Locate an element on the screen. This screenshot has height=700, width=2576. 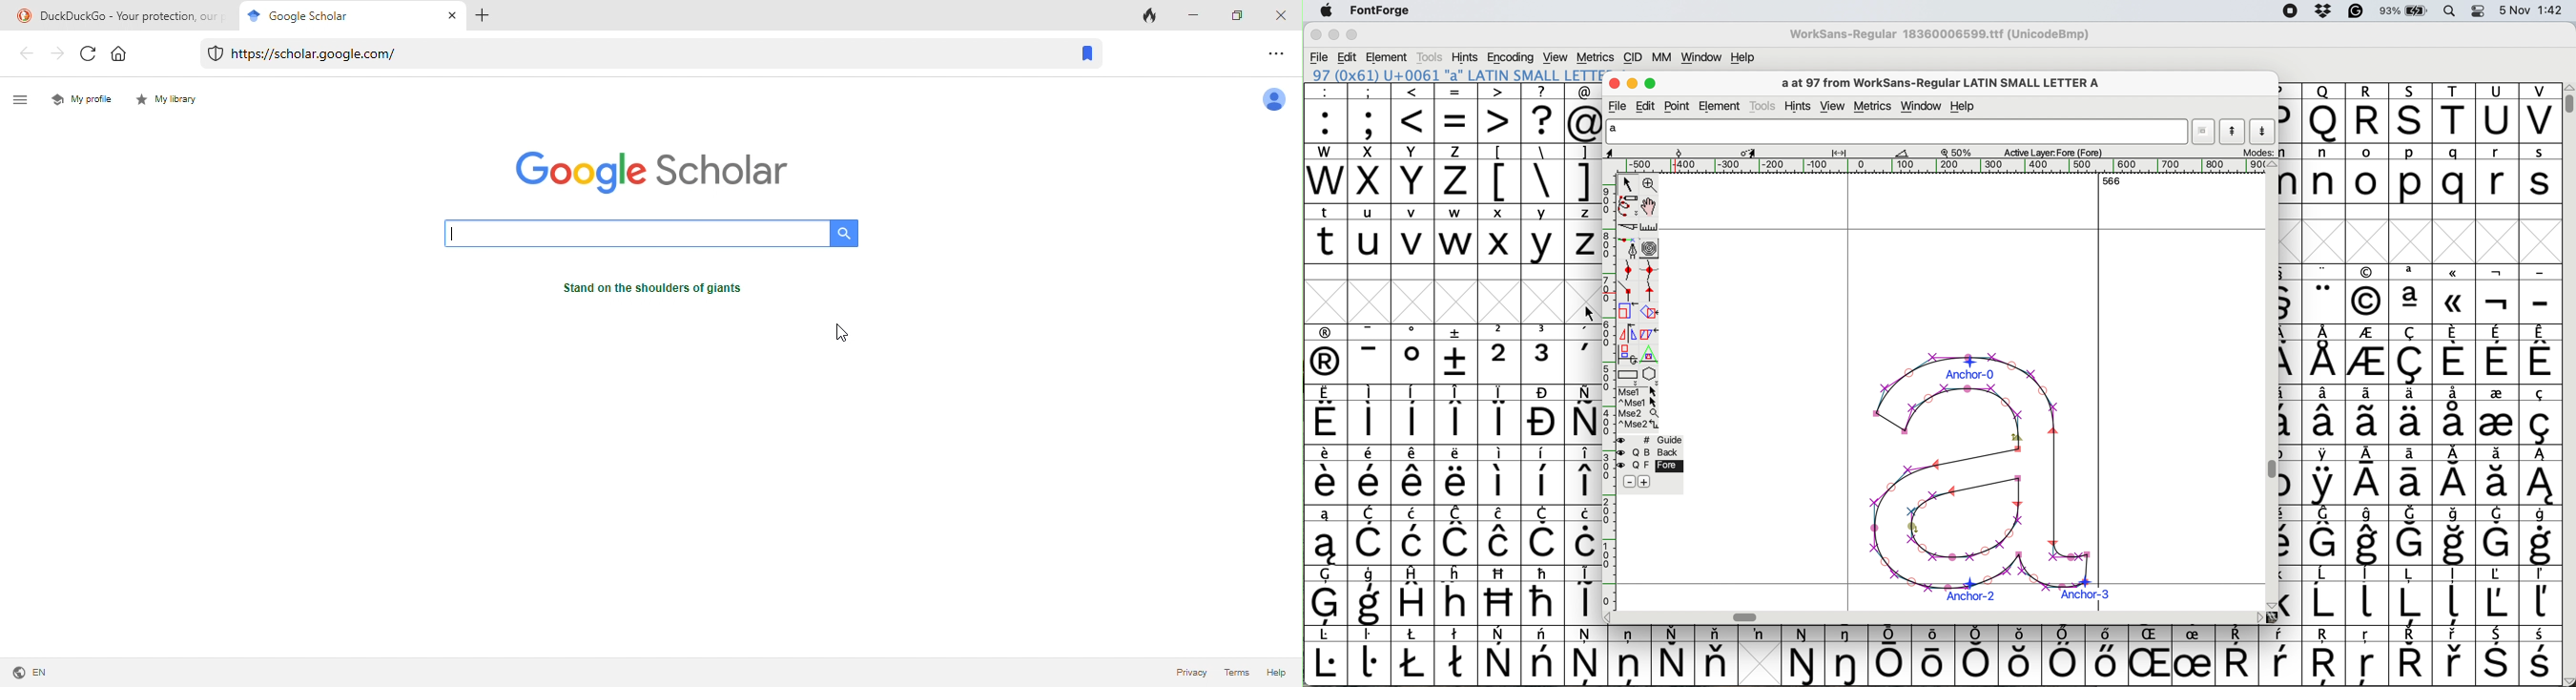
glyph details is located at coordinates (1760, 152).